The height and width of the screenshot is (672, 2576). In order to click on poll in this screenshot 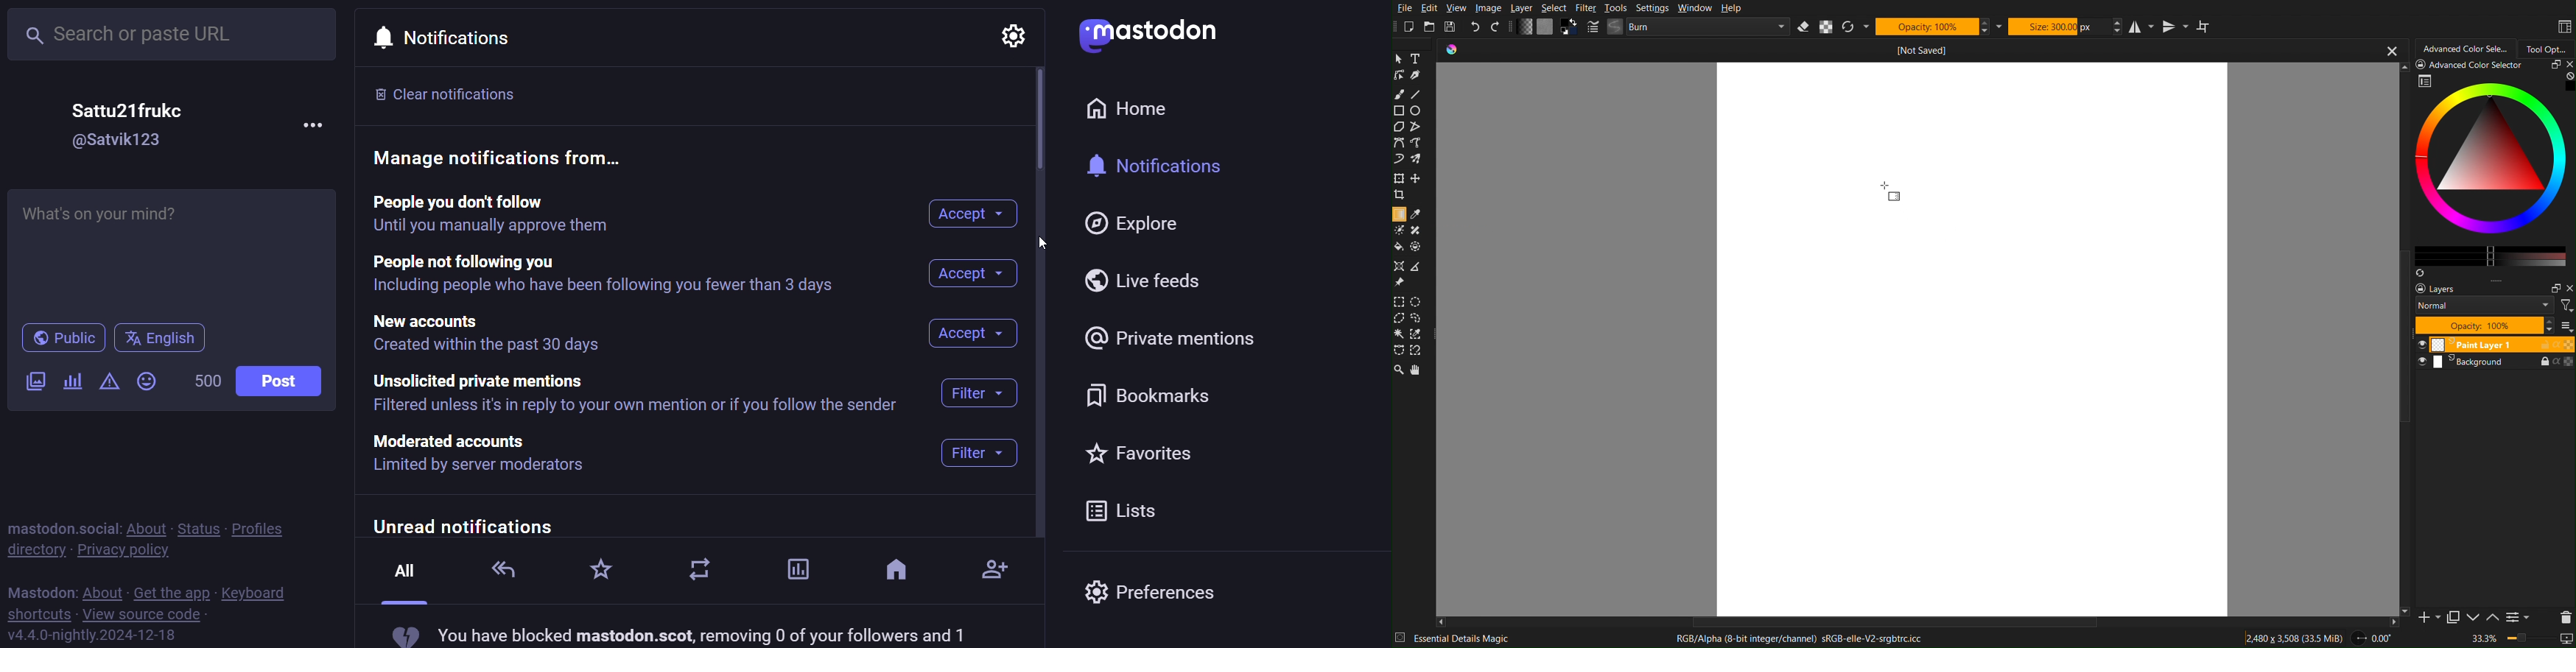, I will do `click(794, 568)`.